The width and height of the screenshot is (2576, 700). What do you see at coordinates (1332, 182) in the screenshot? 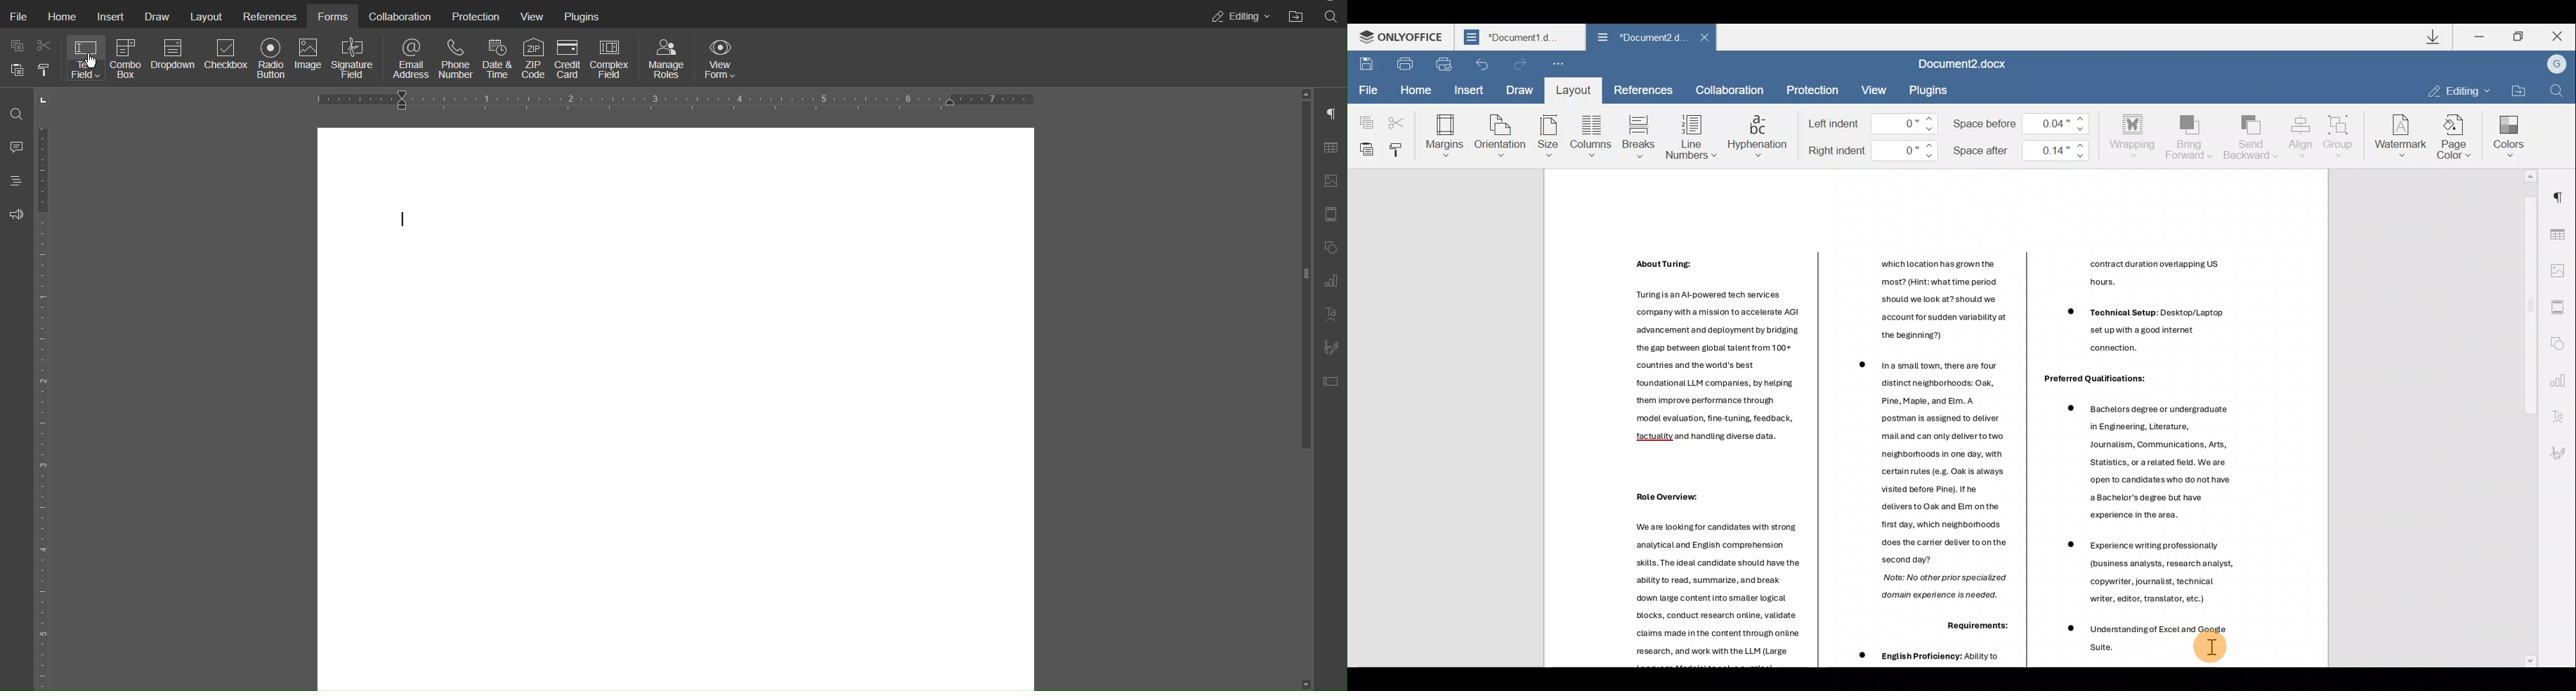
I see `Image Settings` at bounding box center [1332, 182].